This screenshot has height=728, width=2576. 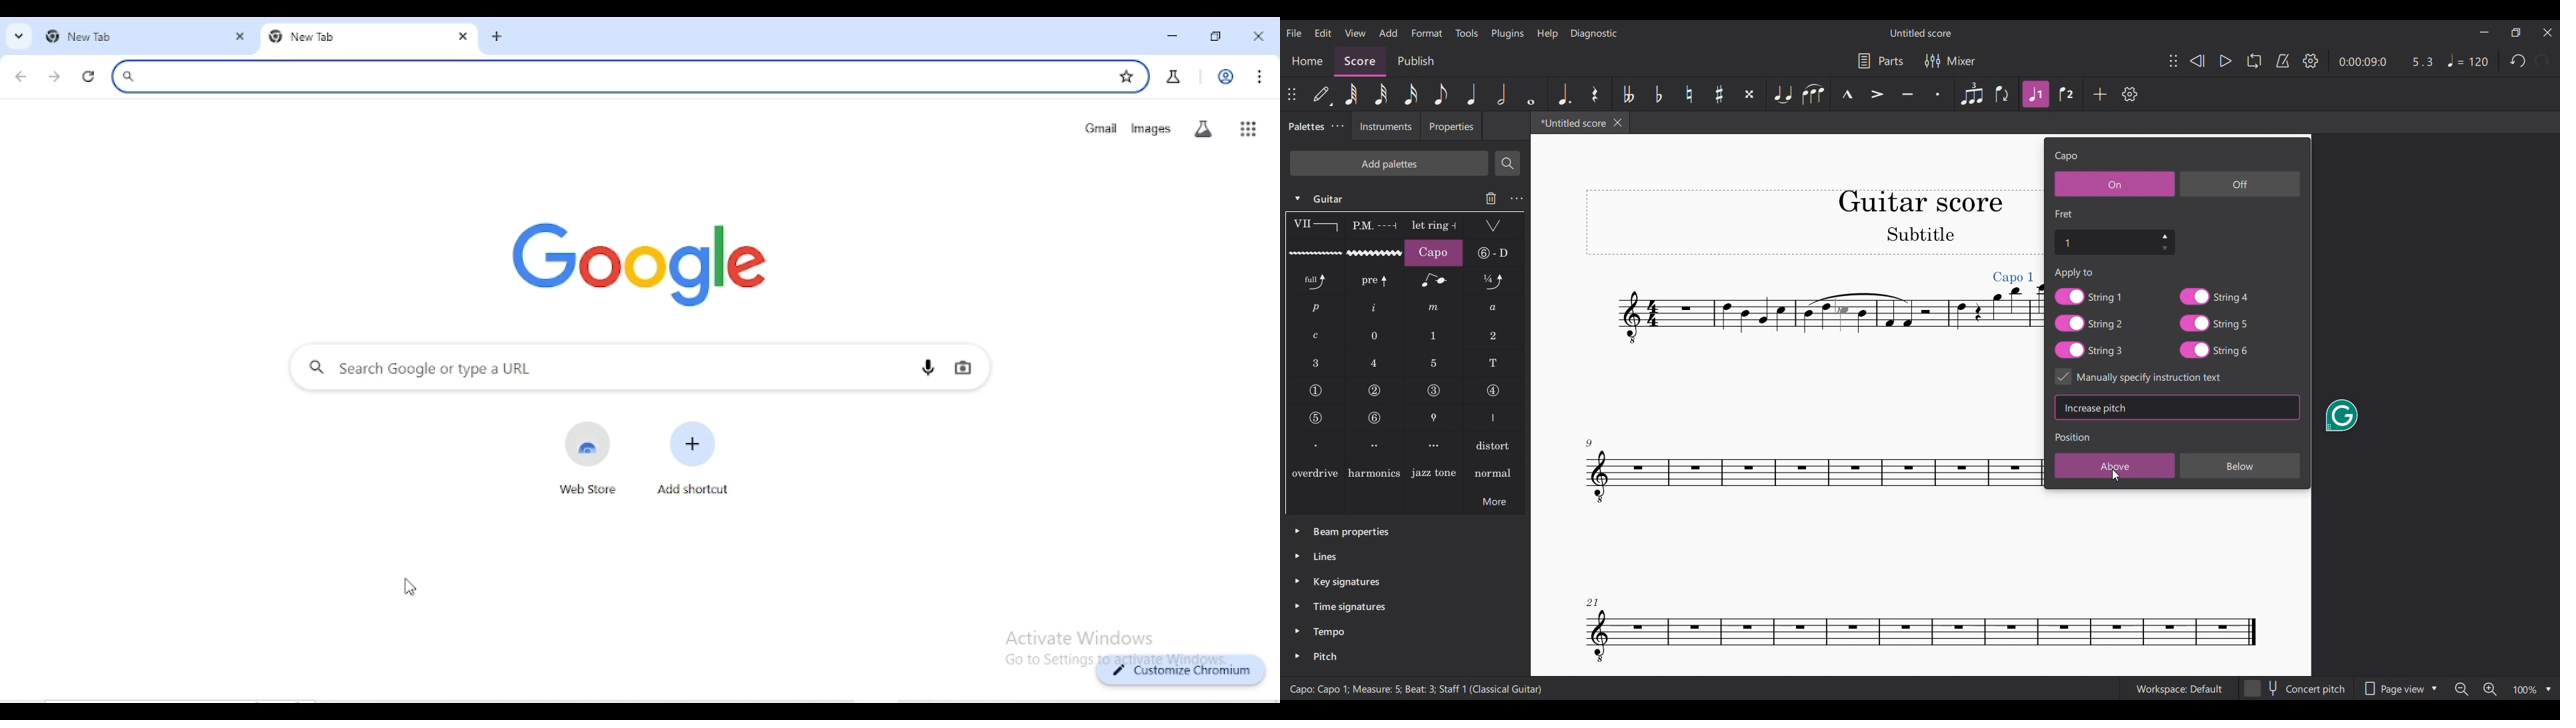 What do you see at coordinates (1295, 33) in the screenshot?
I see `File menu` at bounding box center [1295, 33].